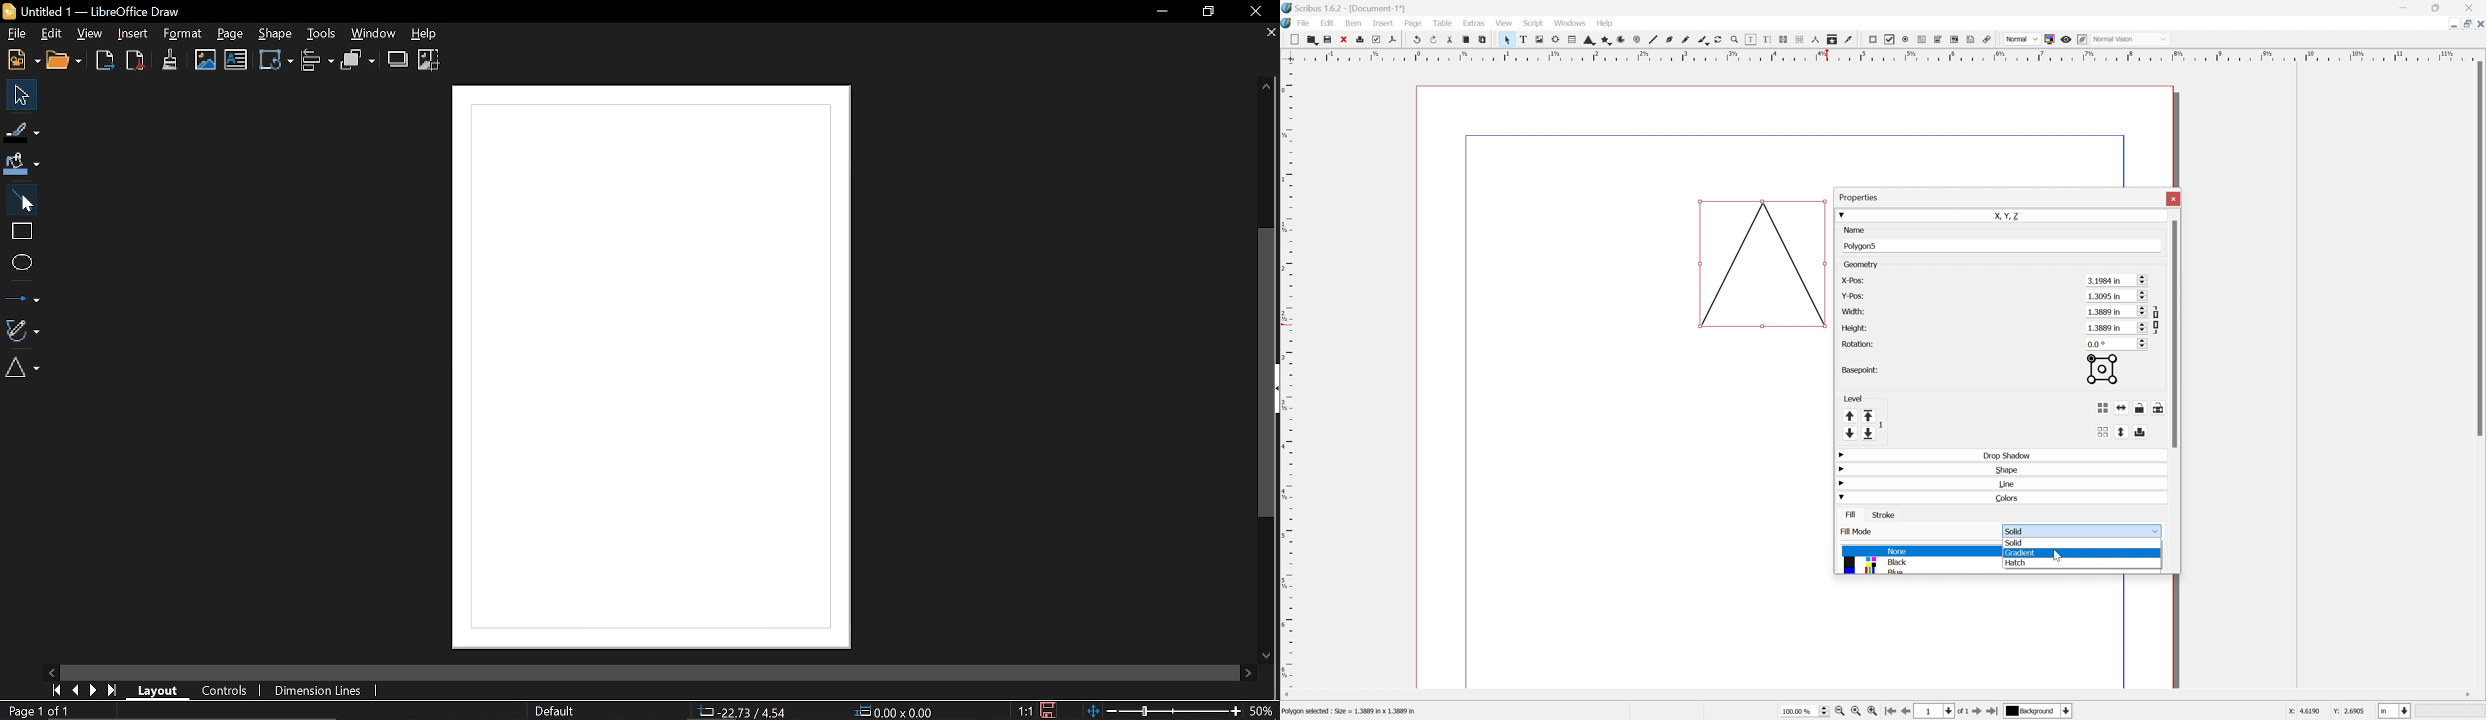 This screenshot has height=728, width=2492. What do you see at coordinates (1884, 560) in the screenshot?
I see `Colors` at bounding box center [1884, 560].